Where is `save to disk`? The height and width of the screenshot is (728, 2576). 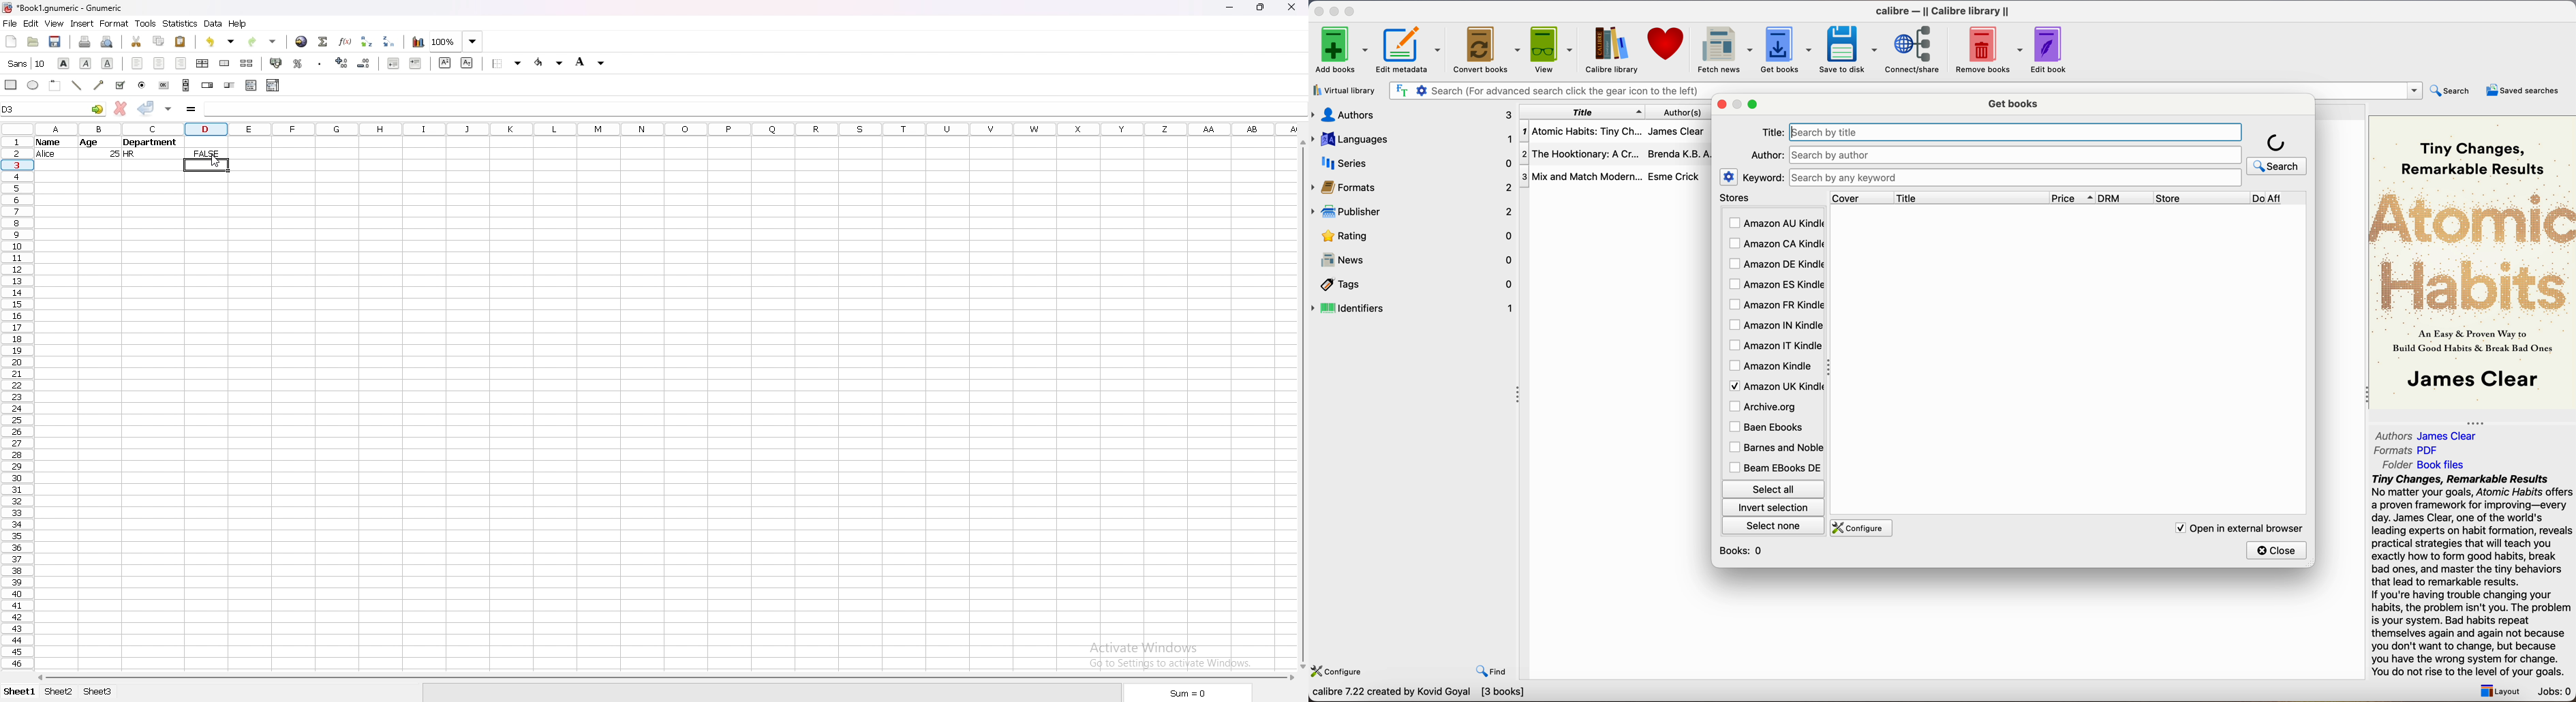 save to disk is located at coordinates (1849, 50).